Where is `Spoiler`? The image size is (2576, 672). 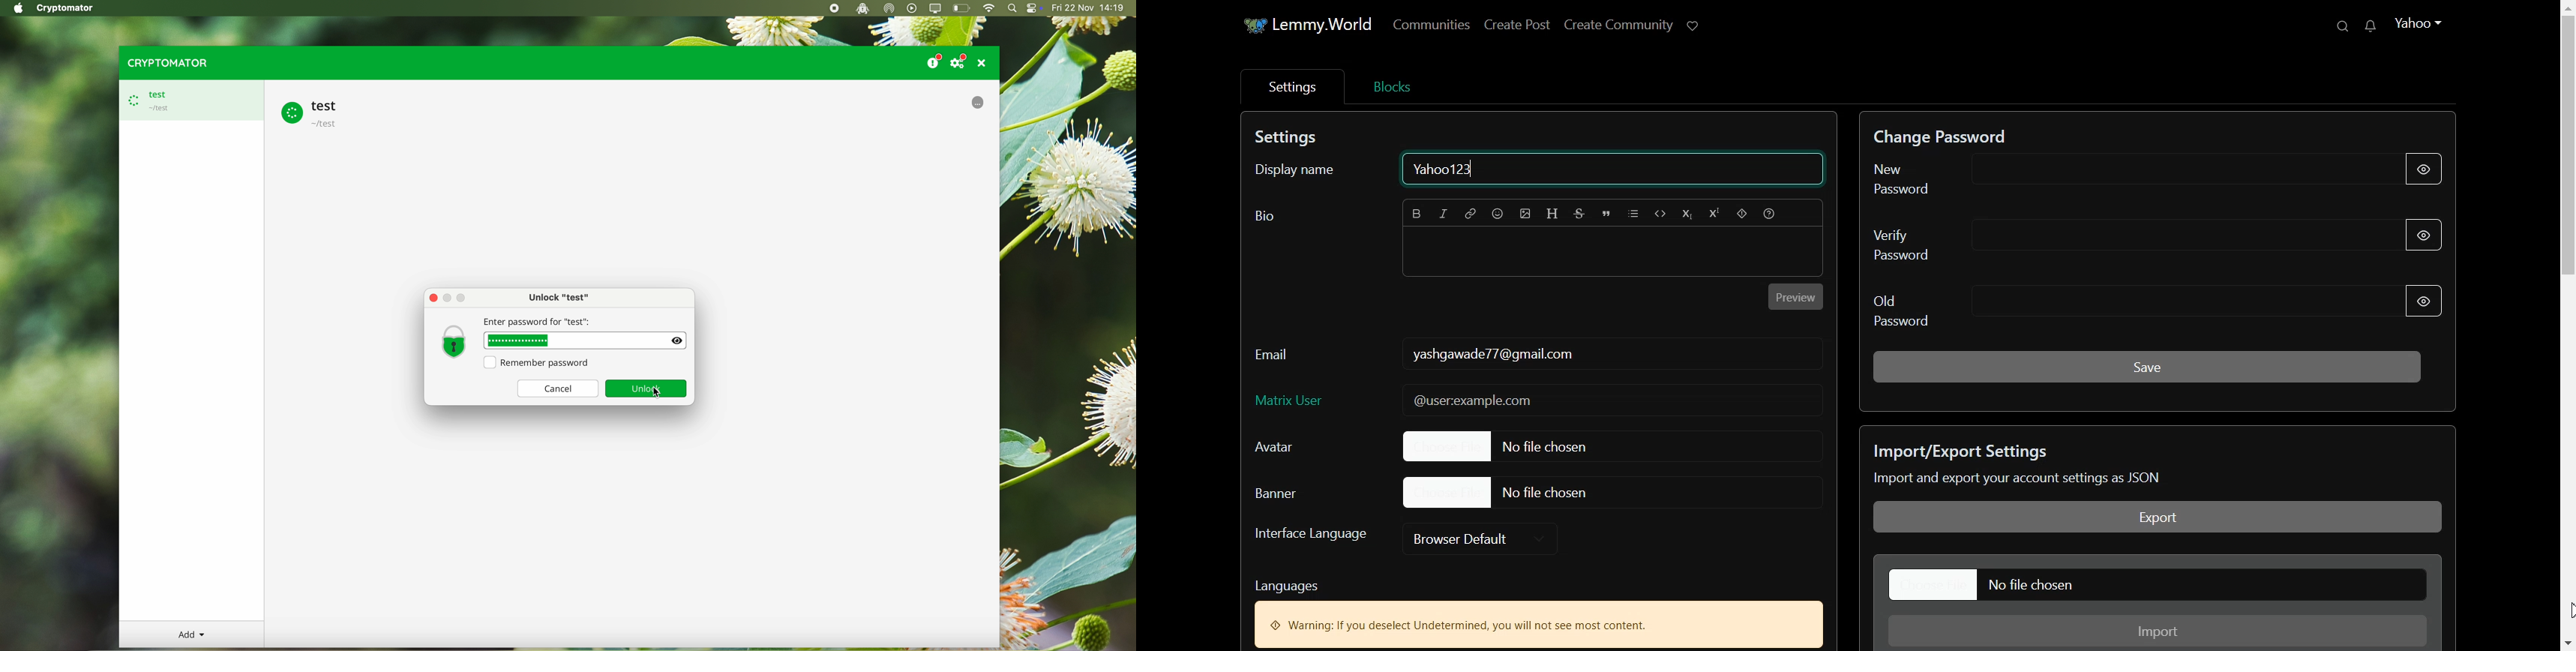
Spoiler is located at coordinates (1741, 214).